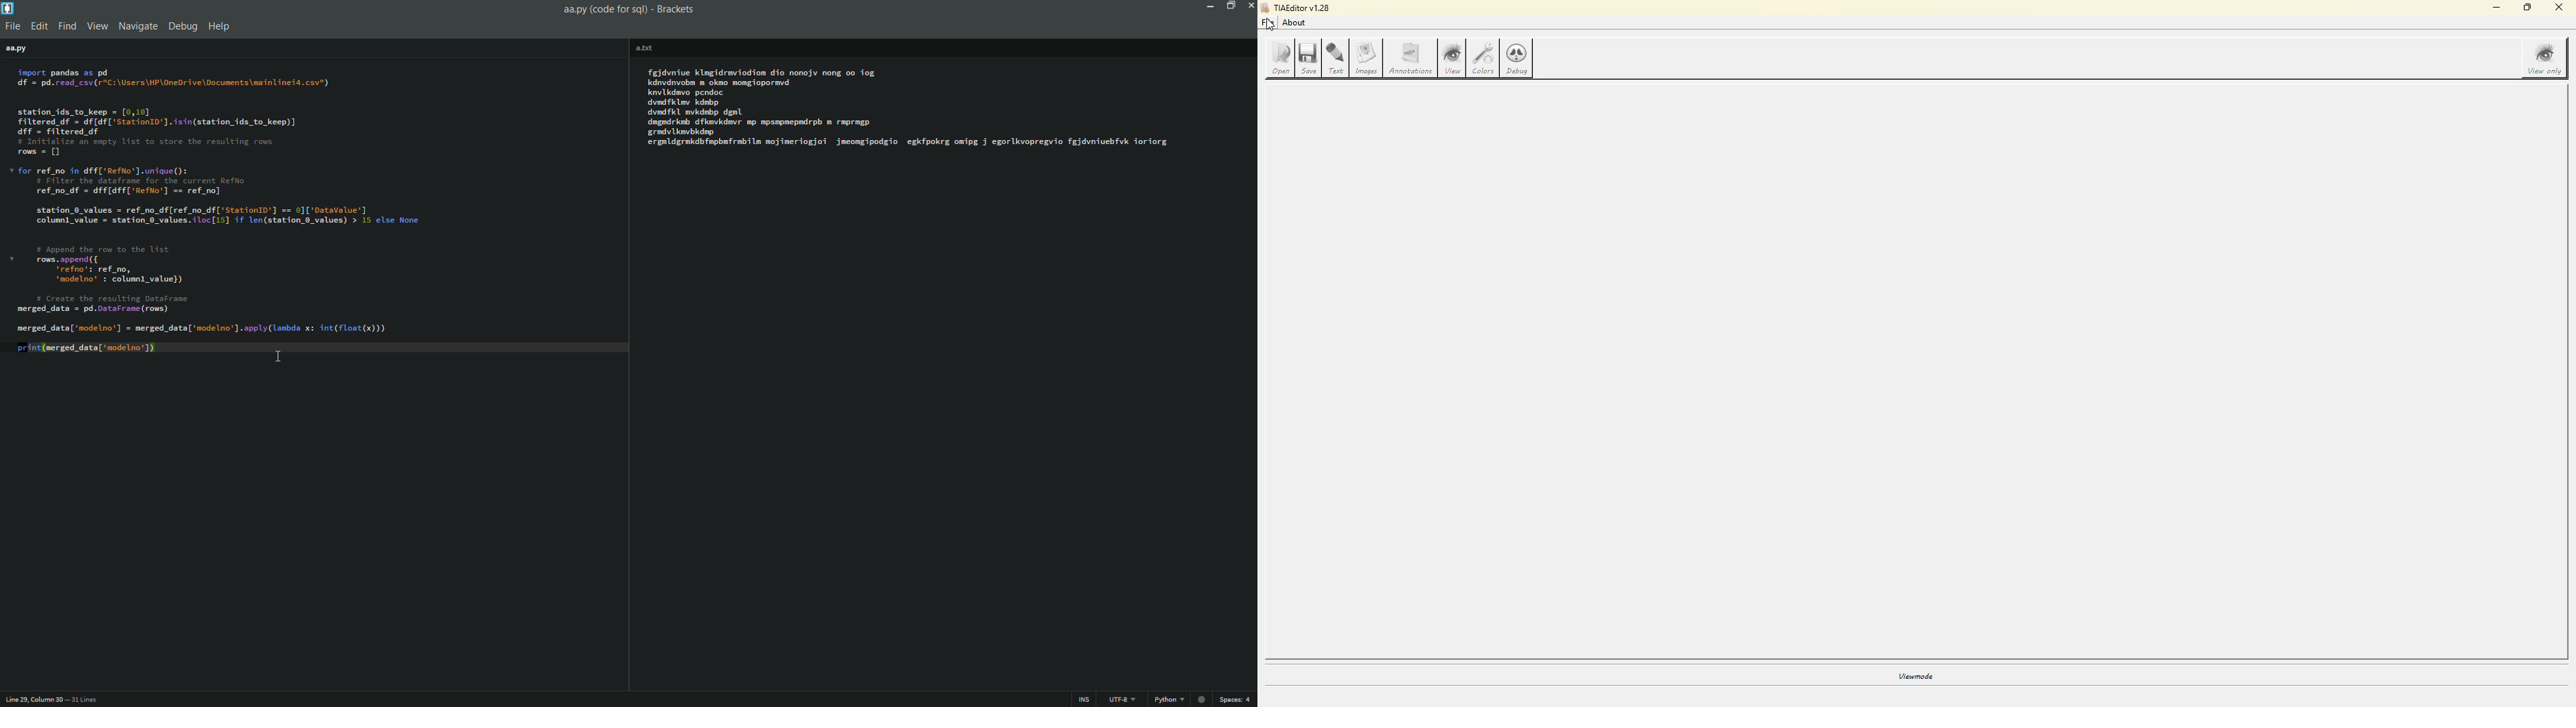 Image resolution: width=2576 pixels, height=728 pixels. What do you see at coordinates (1231, 6) in the screenshot?
I see `maximize` at bounding box center [1231, 6].